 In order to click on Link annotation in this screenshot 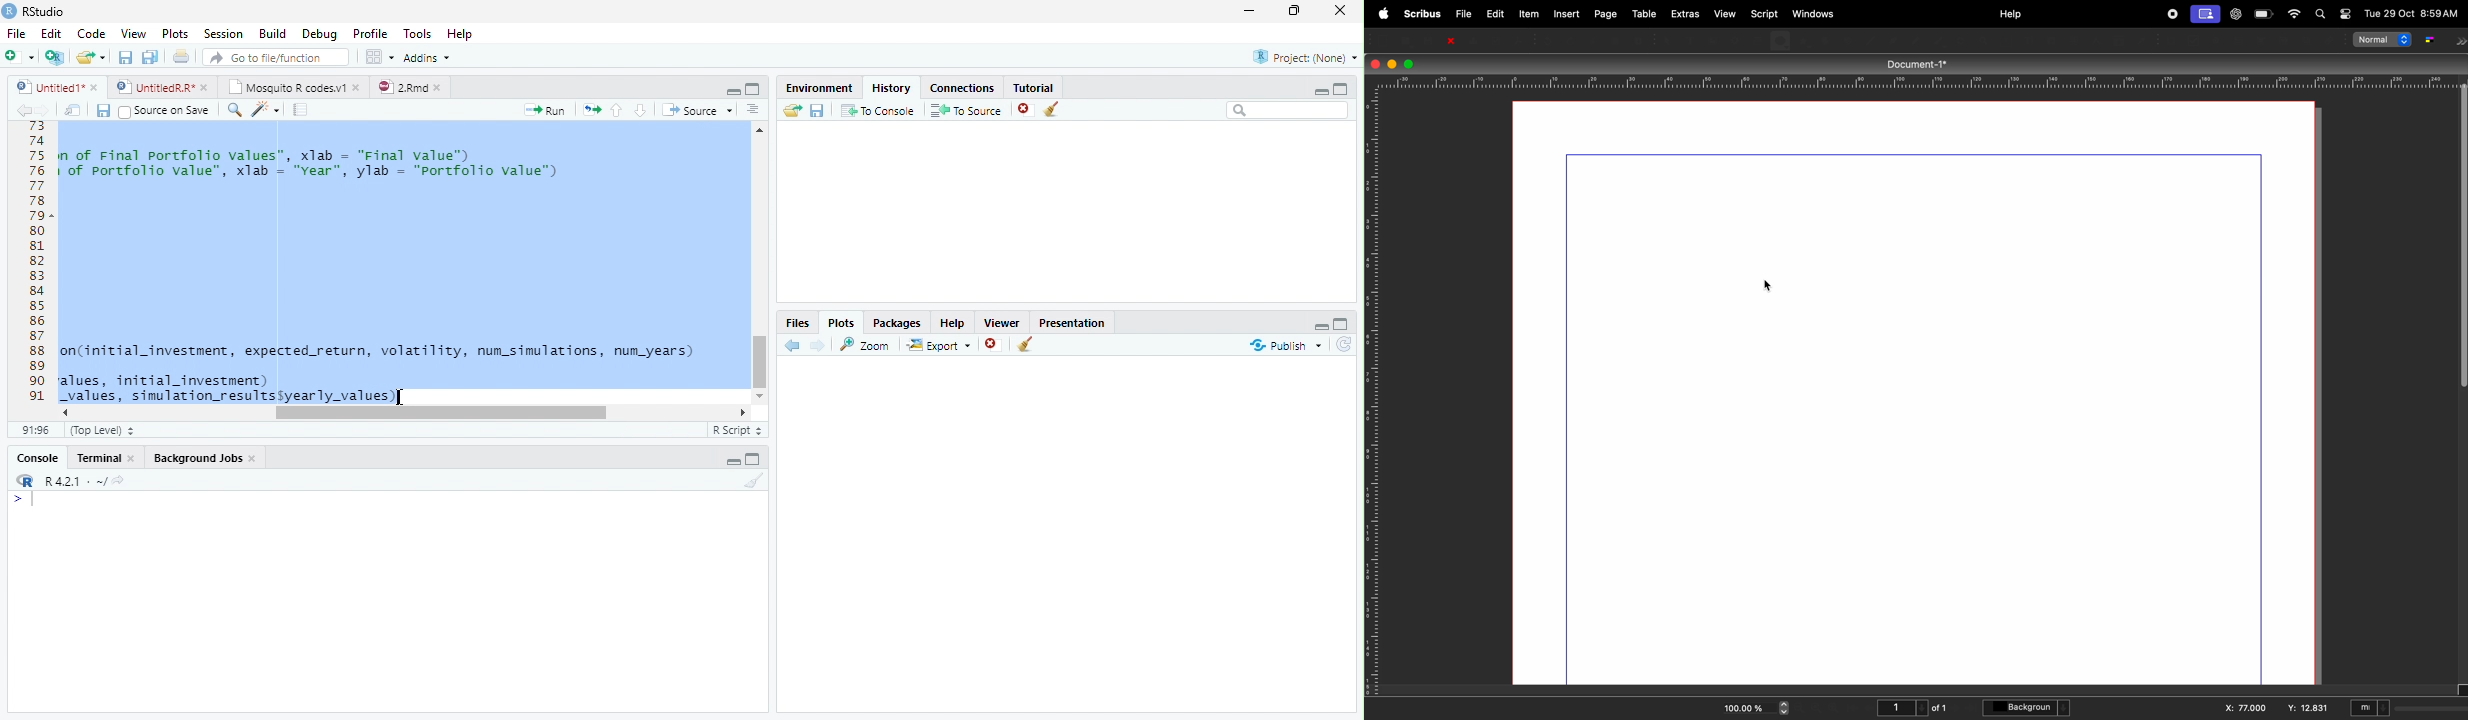, I will do `click(2329, 41)`.